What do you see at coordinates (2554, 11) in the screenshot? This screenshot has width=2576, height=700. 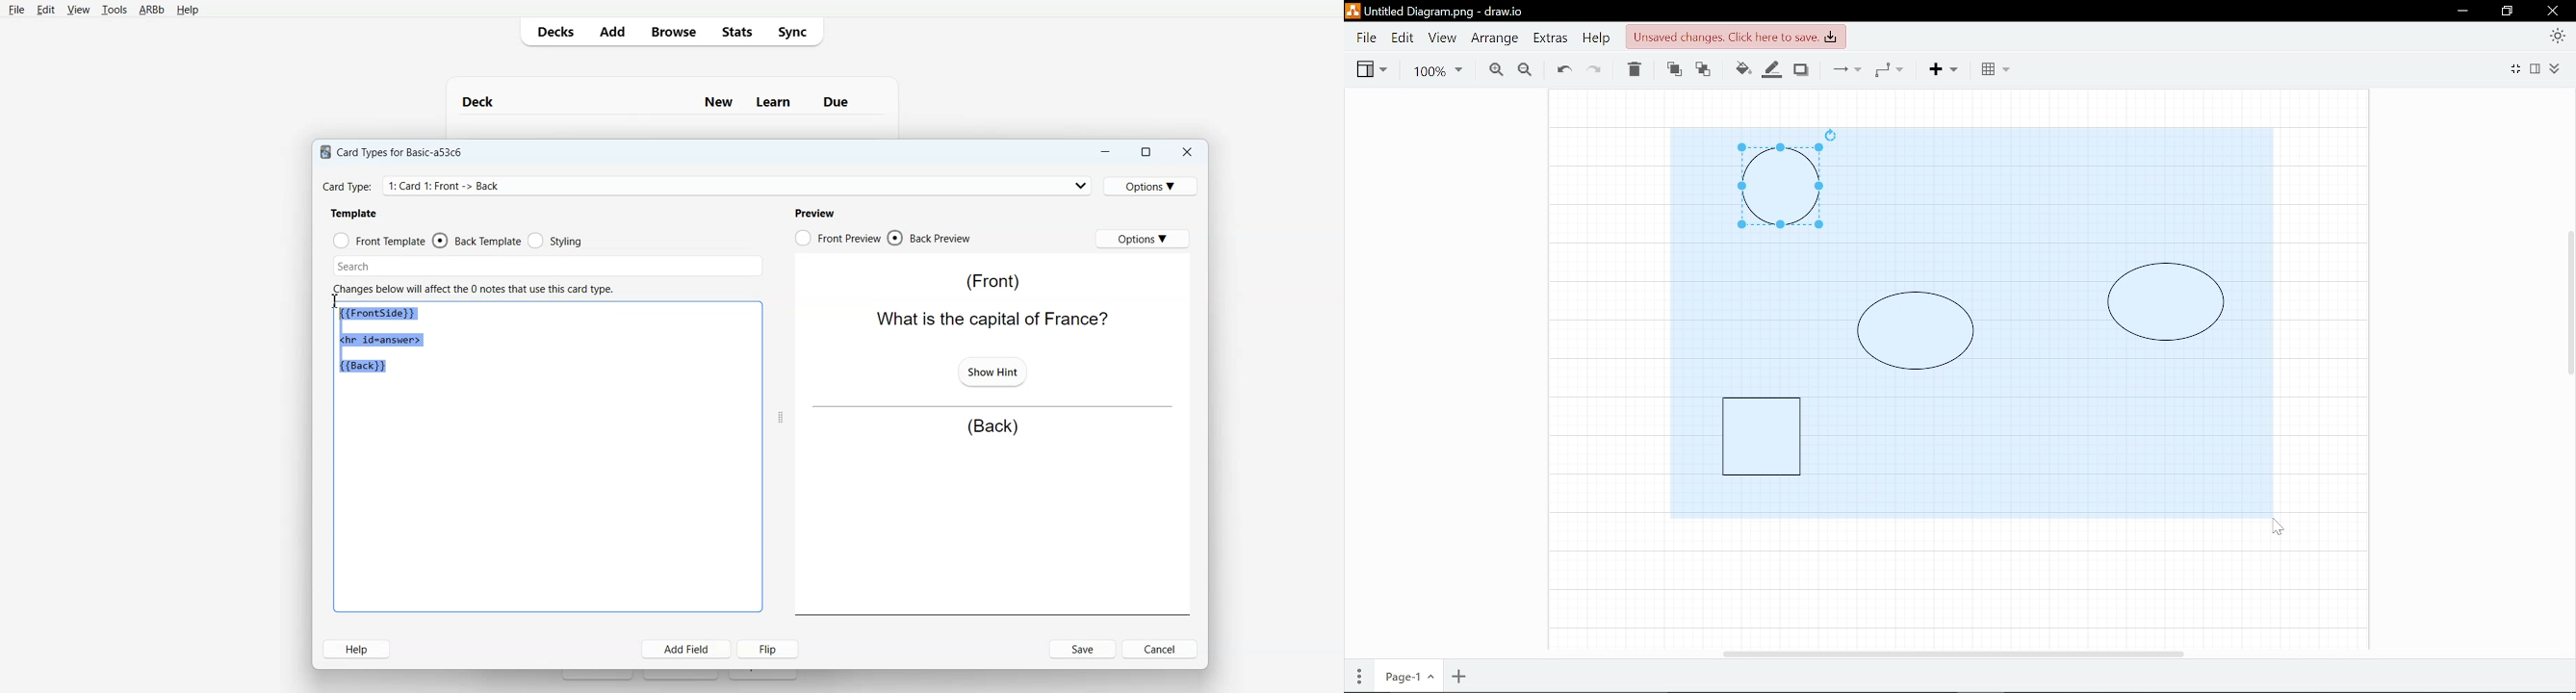 I see `Close window` at bounding box center [2554, 11].